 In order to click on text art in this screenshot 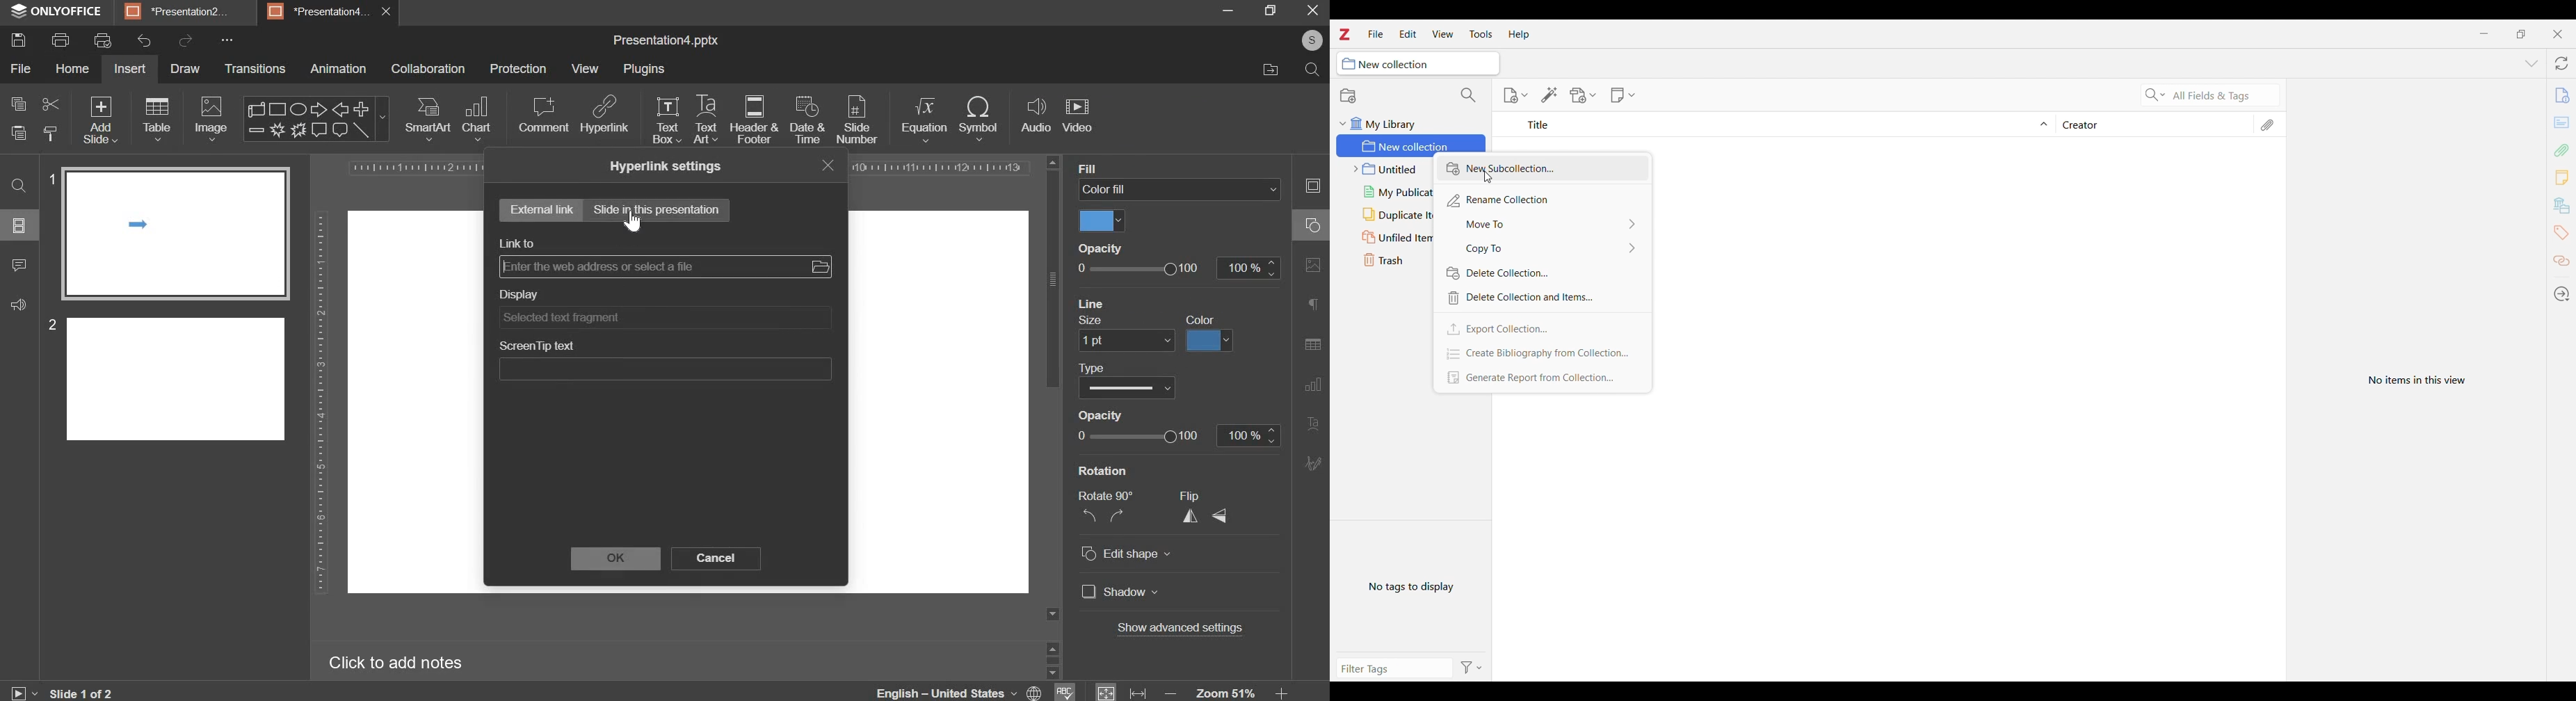, I will do `click(704, 120)`.